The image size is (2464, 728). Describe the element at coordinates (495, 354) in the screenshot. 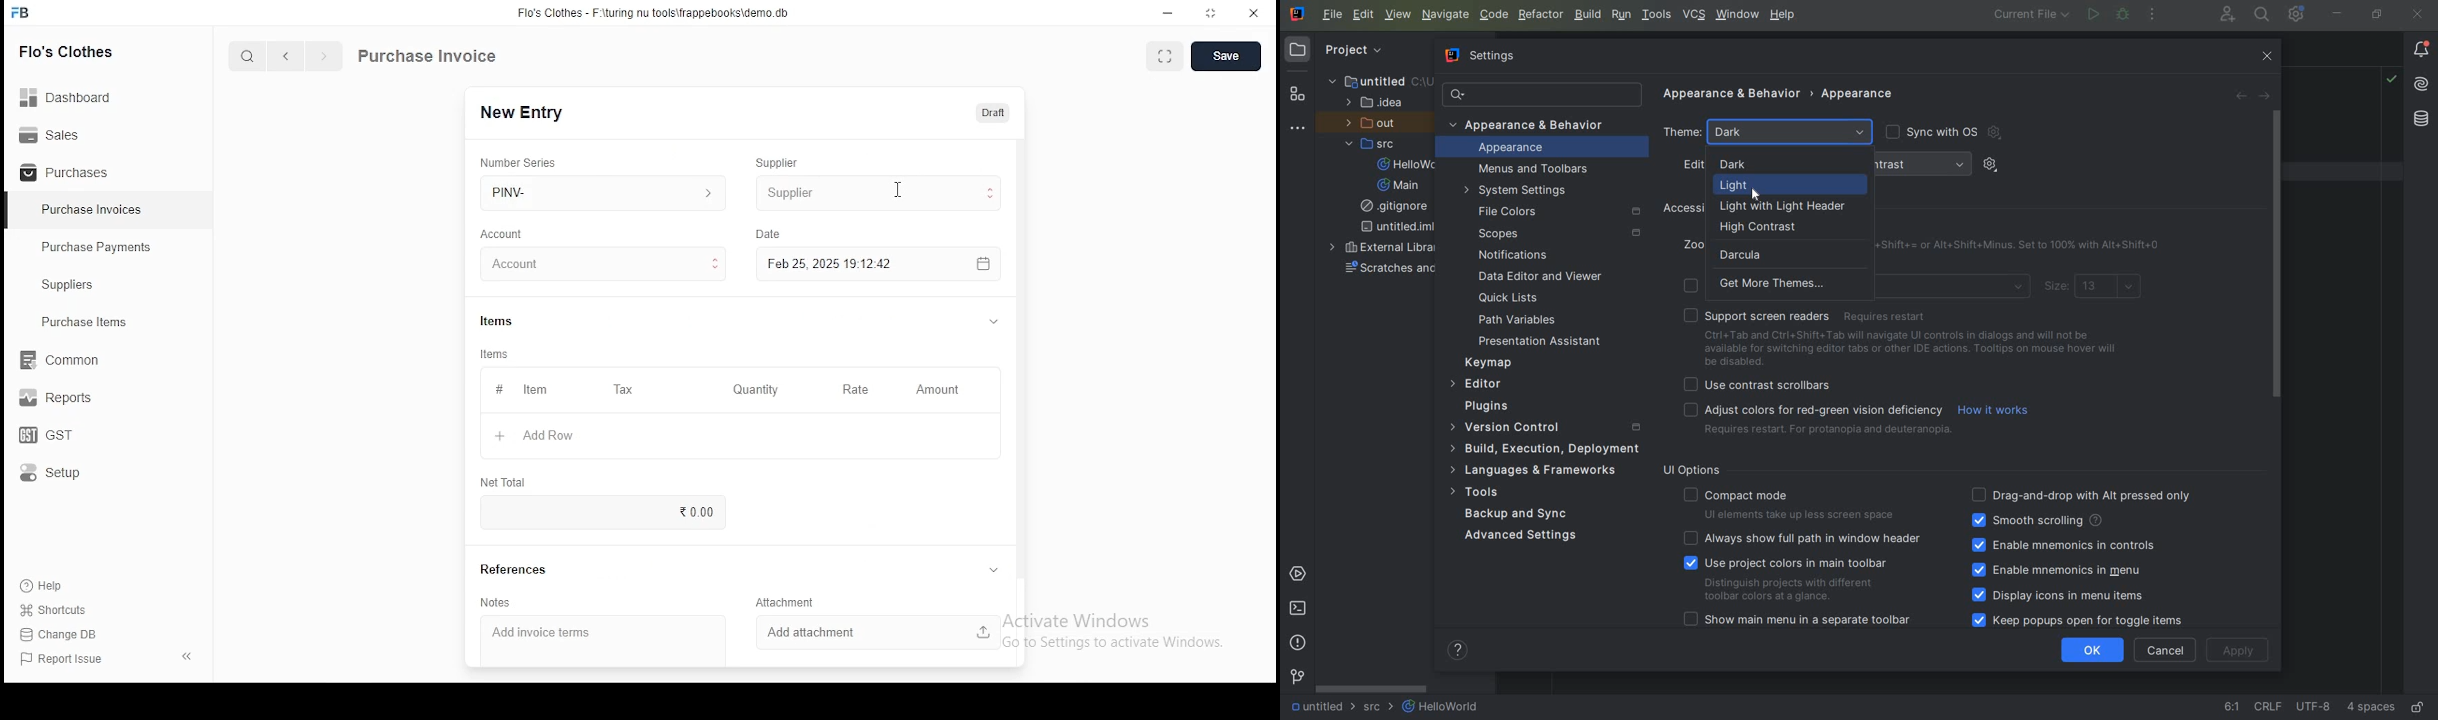

I see `Items` at that location.